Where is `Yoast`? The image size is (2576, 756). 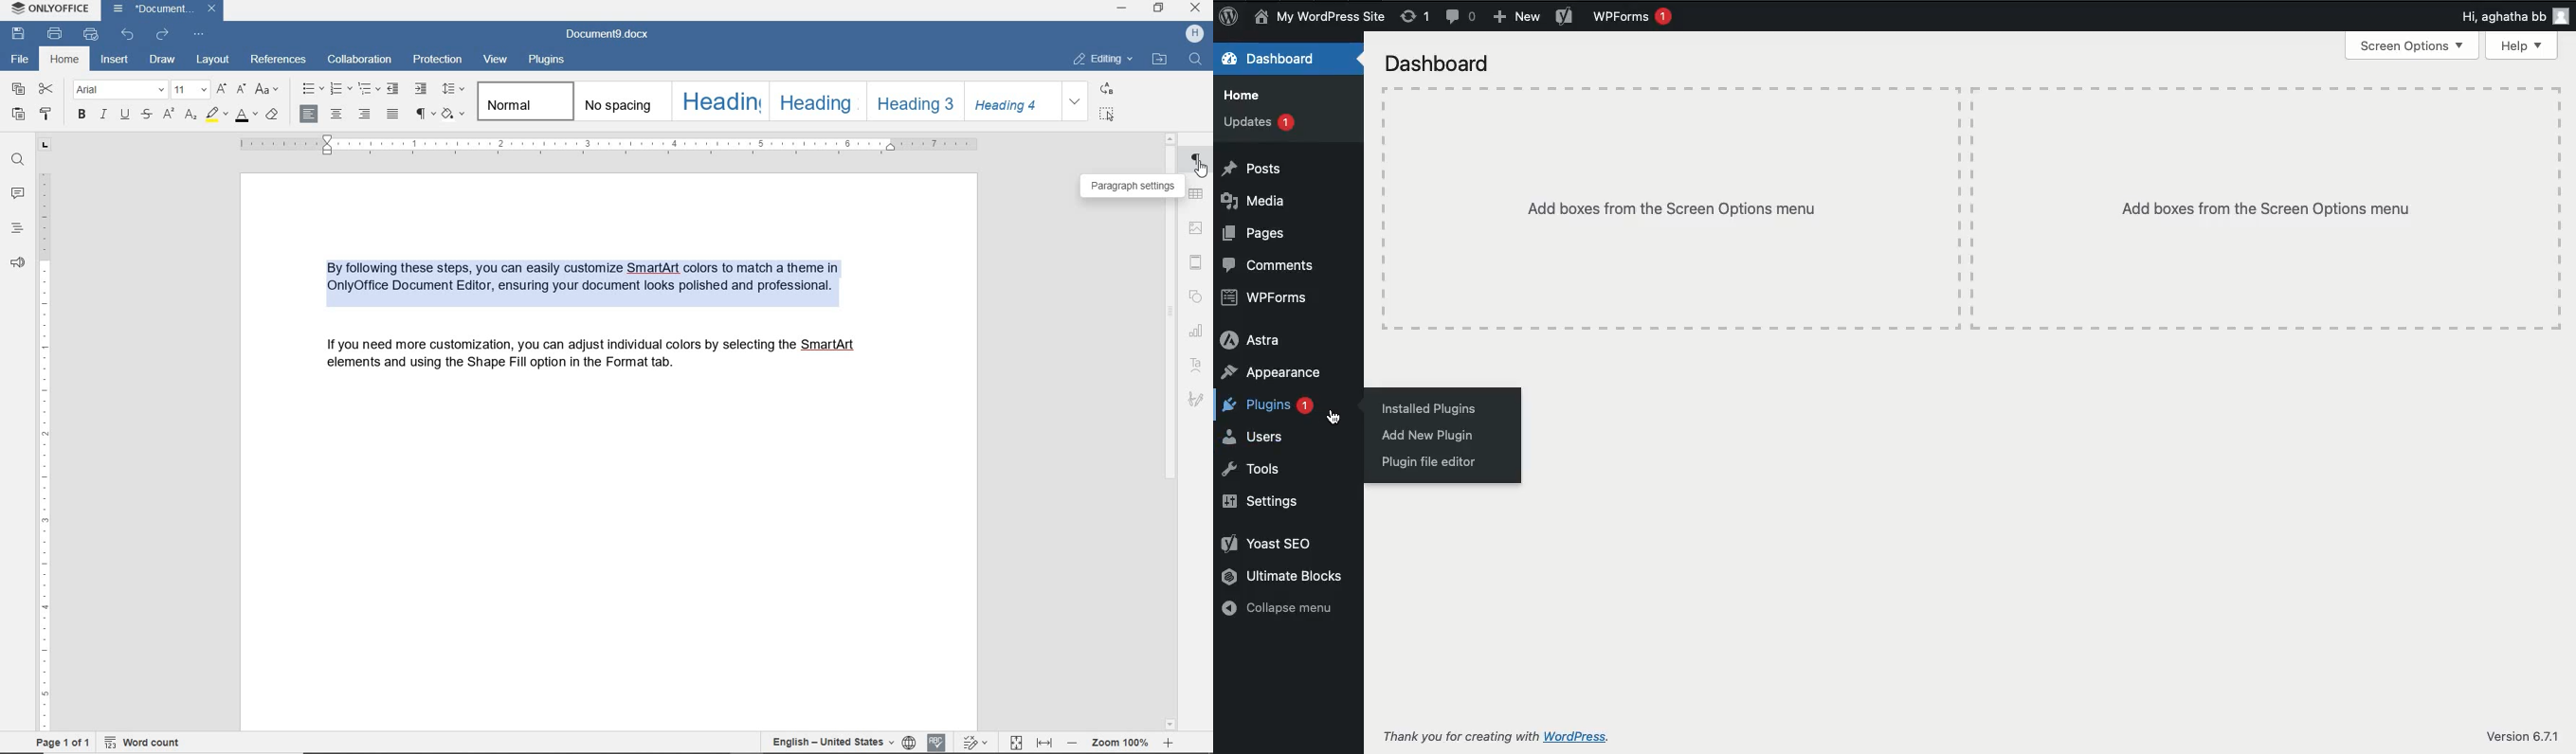 Yoast is located at coordinates (1274, 546).